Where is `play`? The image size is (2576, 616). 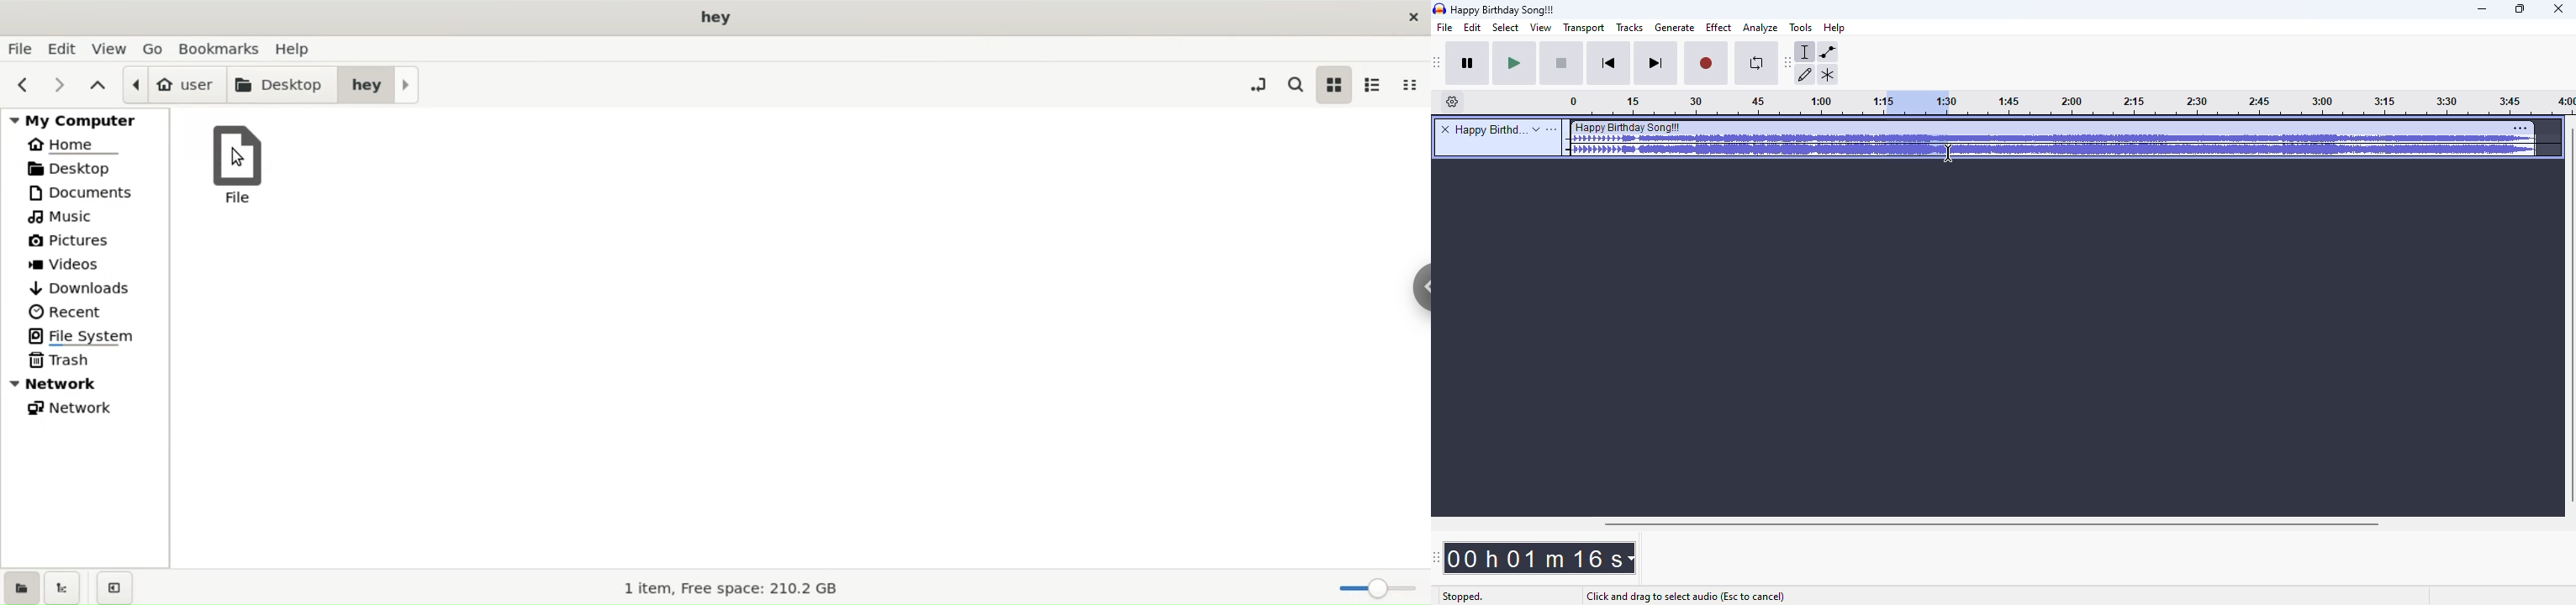
play is located at coordinates (1515, 64).